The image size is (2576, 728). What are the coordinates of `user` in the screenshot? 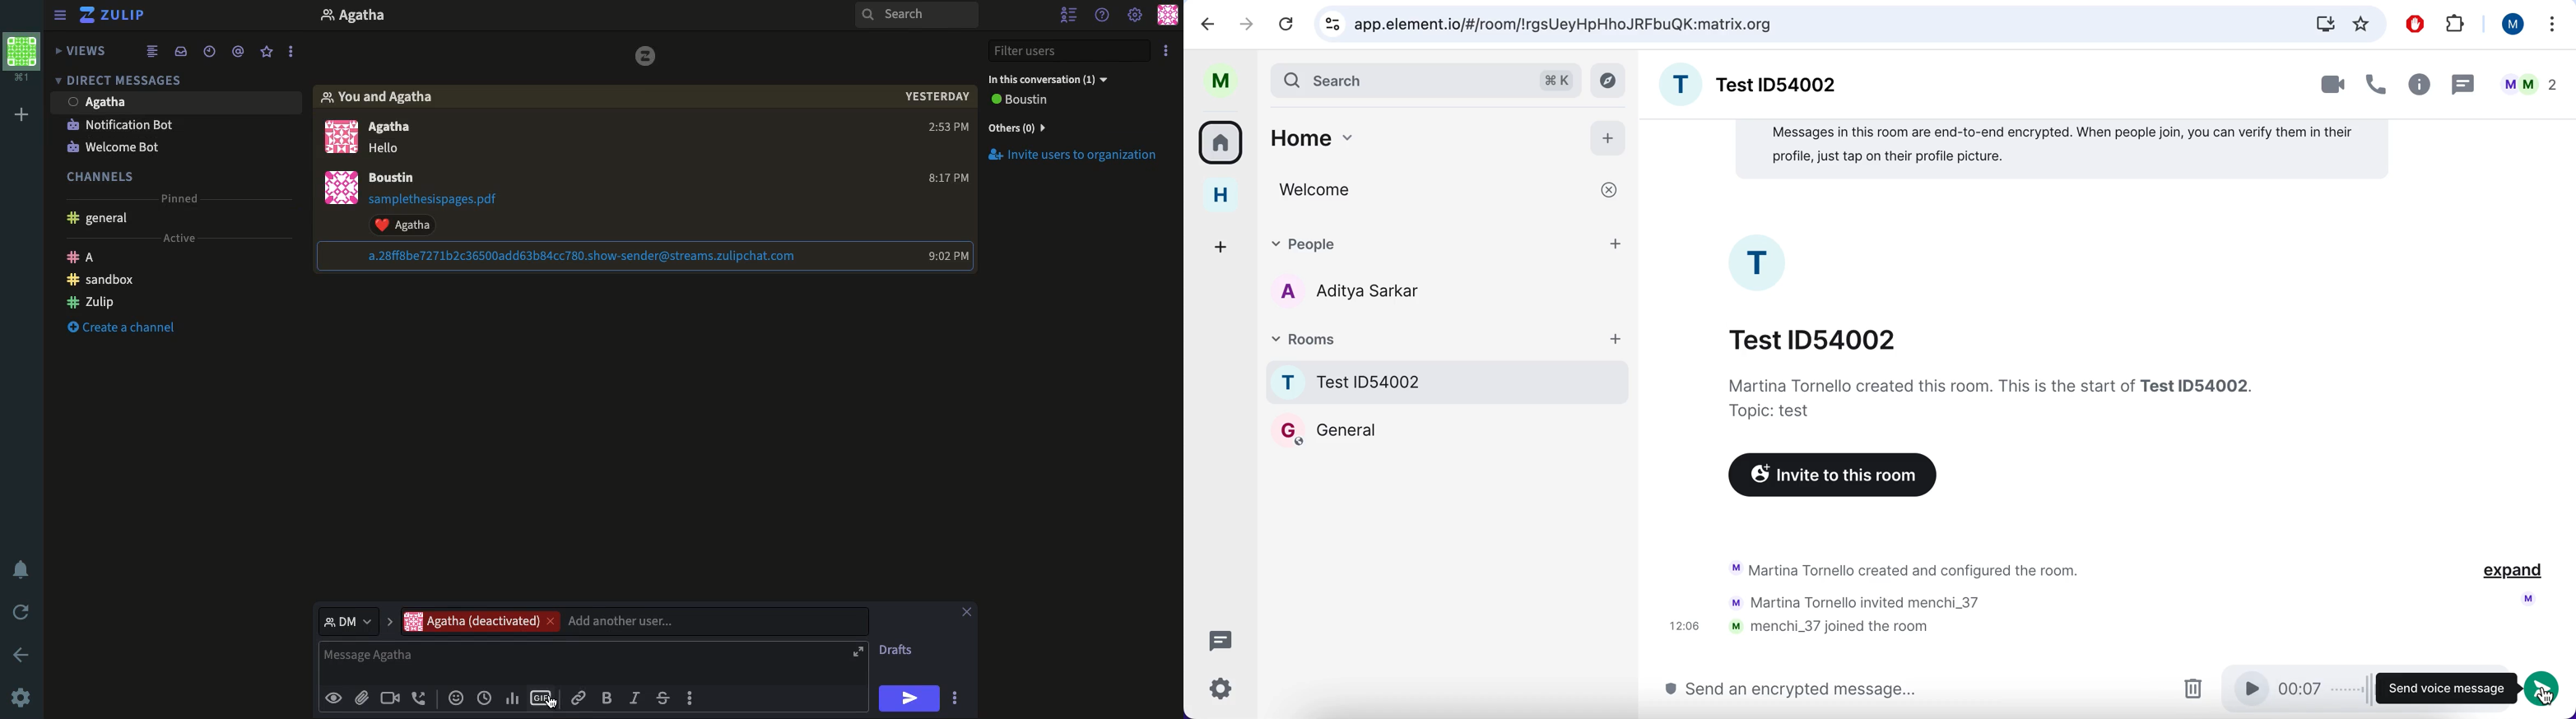 It's located at (2511, 24).